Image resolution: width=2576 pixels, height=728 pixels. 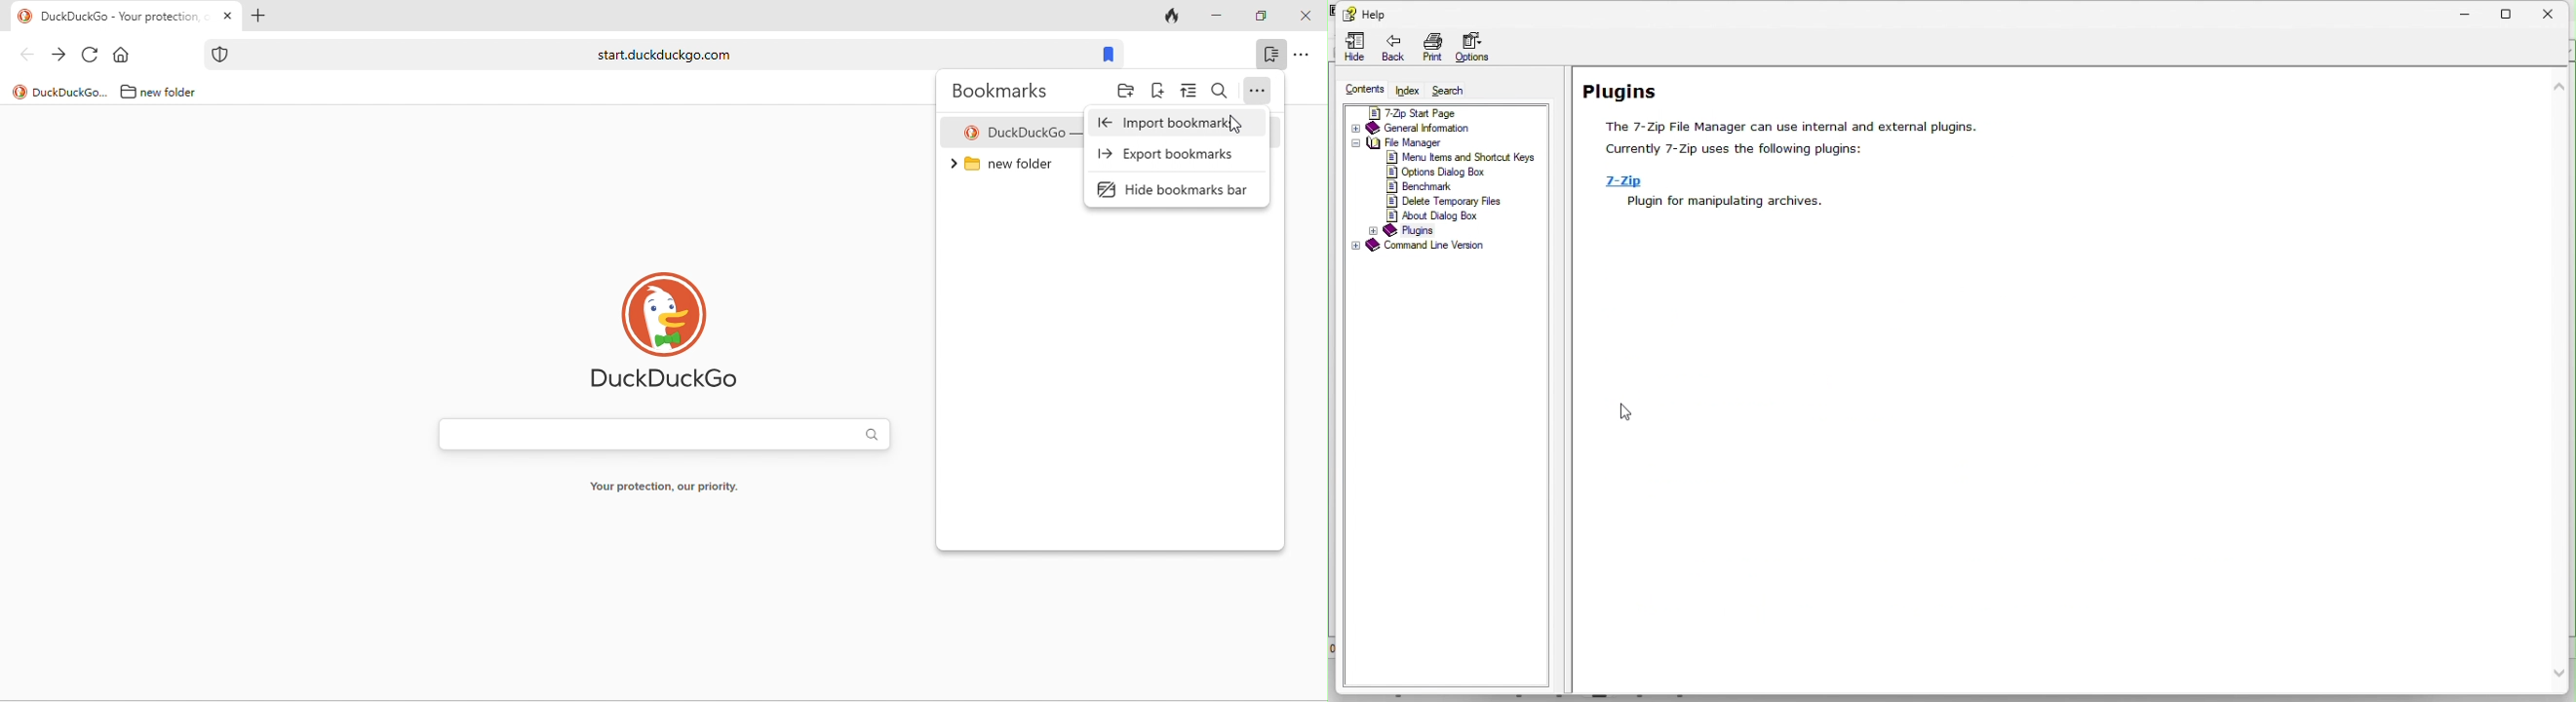 I want to click on maximize, so click(x=1260, y=17).